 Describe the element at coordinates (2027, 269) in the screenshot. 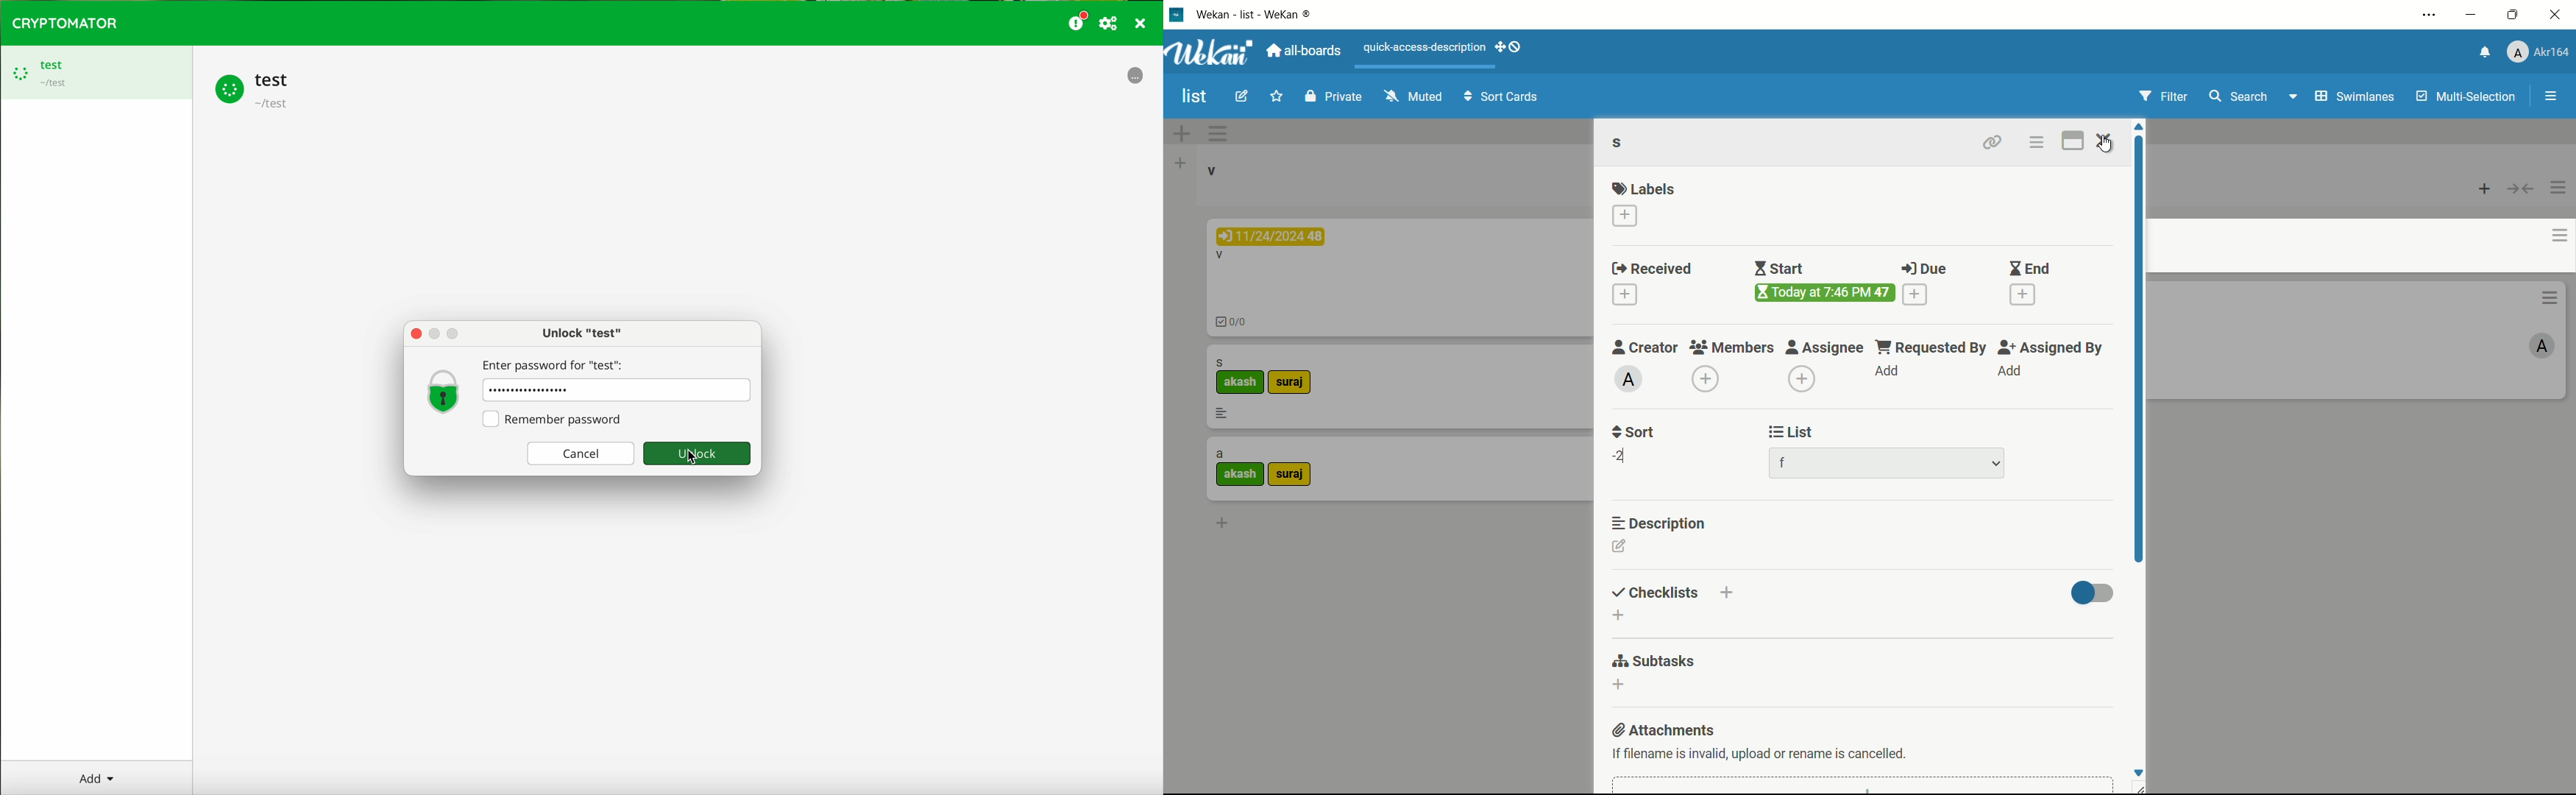

I see `end` at that location.